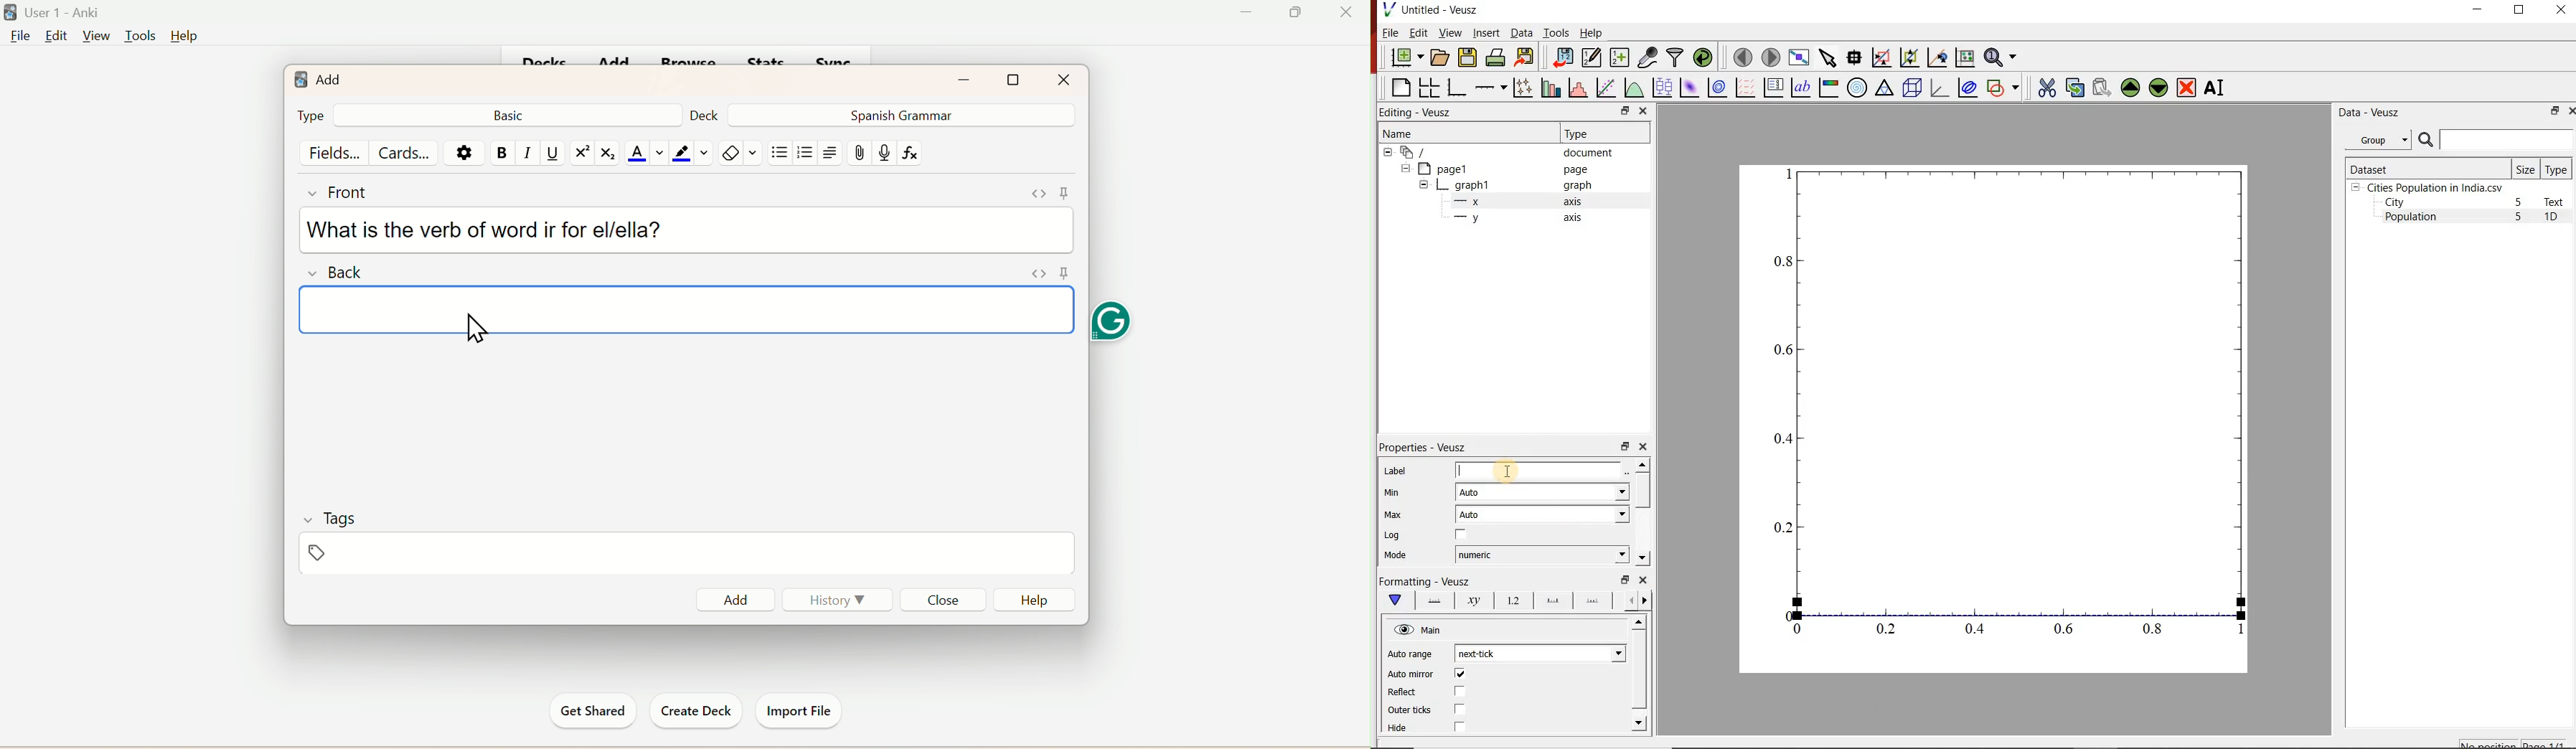 This screenshot has height=756, width=2576. What do you see at coordinates (2557, 169) in the screenshot?
I see `Type` at bounding box center [2557, 169].